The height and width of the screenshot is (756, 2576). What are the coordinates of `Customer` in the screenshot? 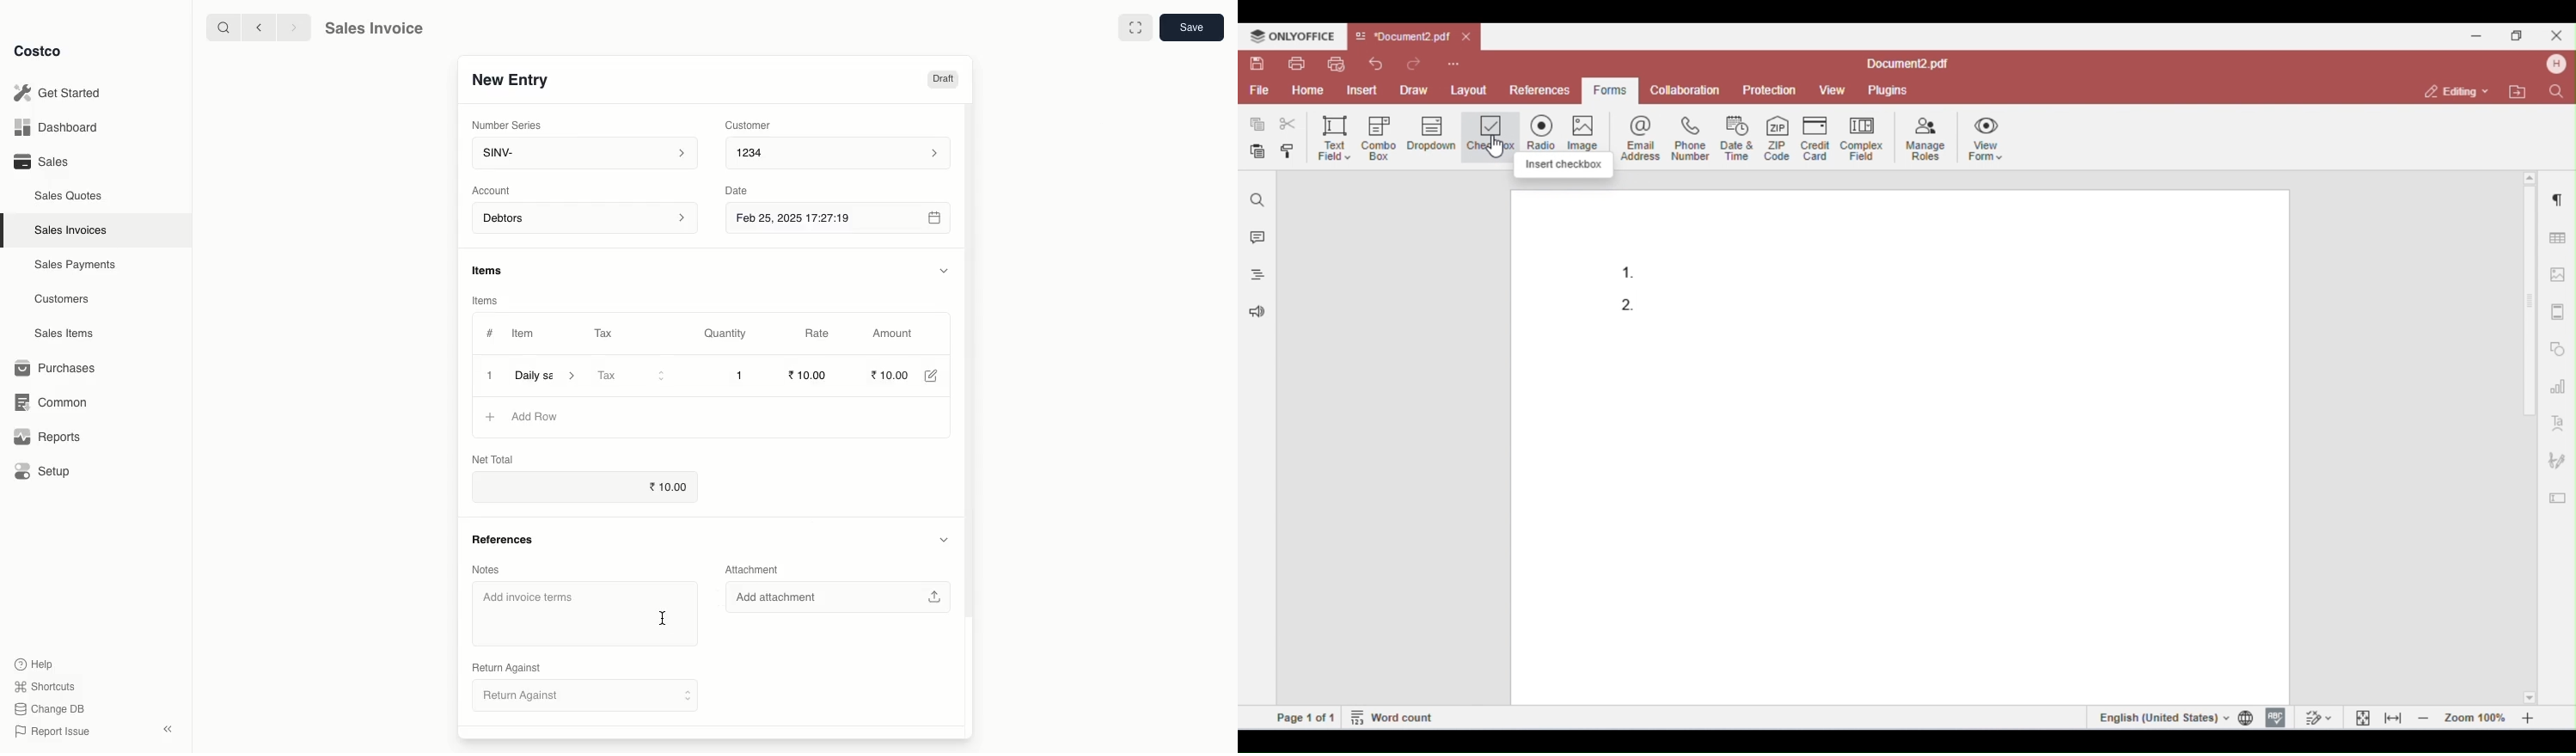 It's located at (753, 126).